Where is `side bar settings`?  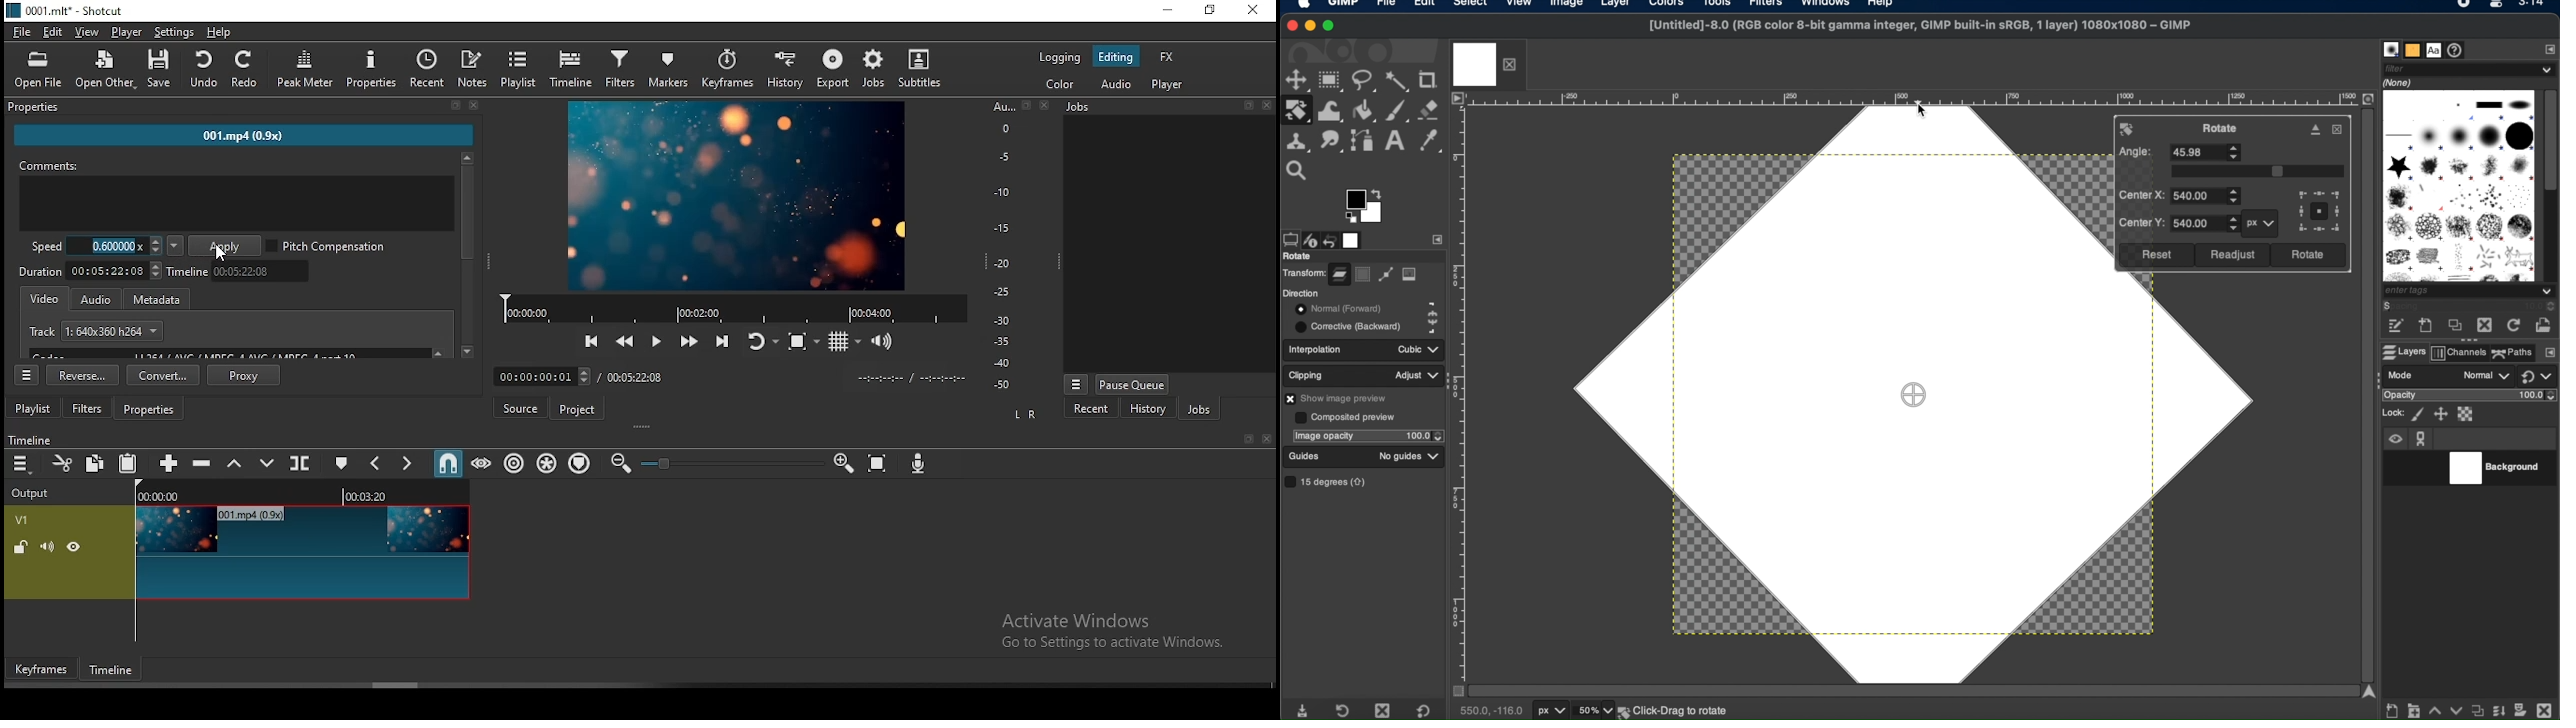
side bar settings is located at coordinates (1438, 239).